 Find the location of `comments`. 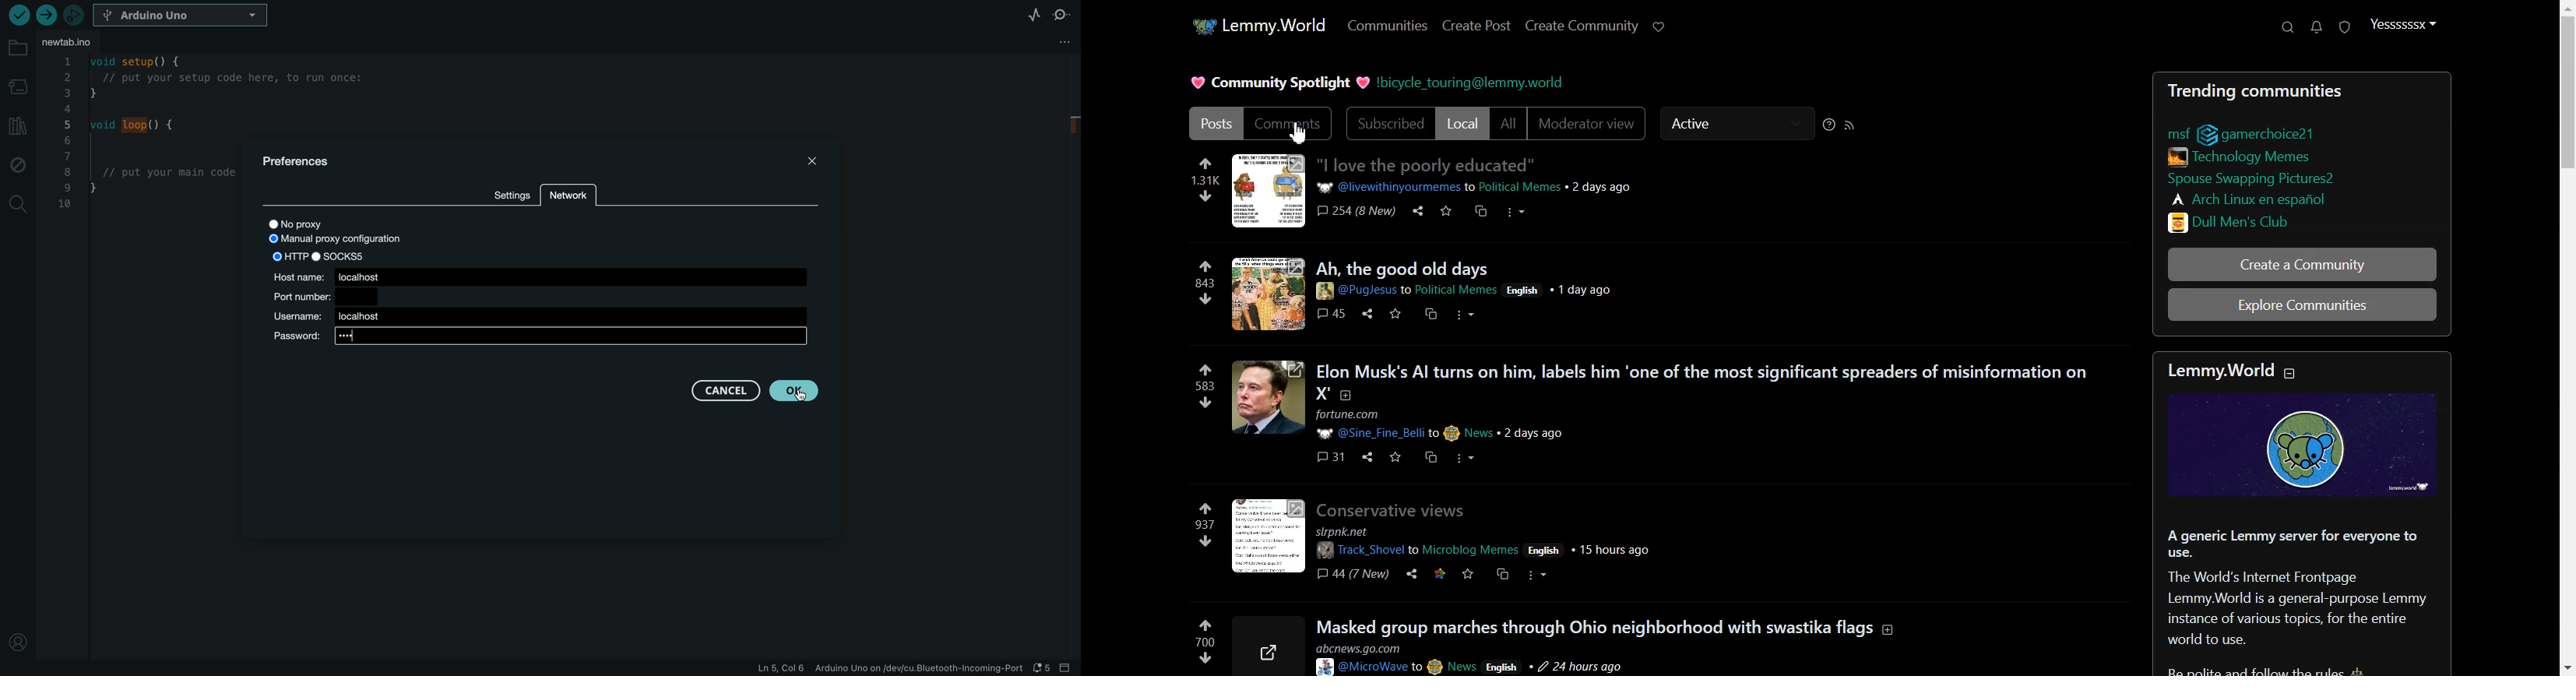

comments is located at coordinates (1353, 210).